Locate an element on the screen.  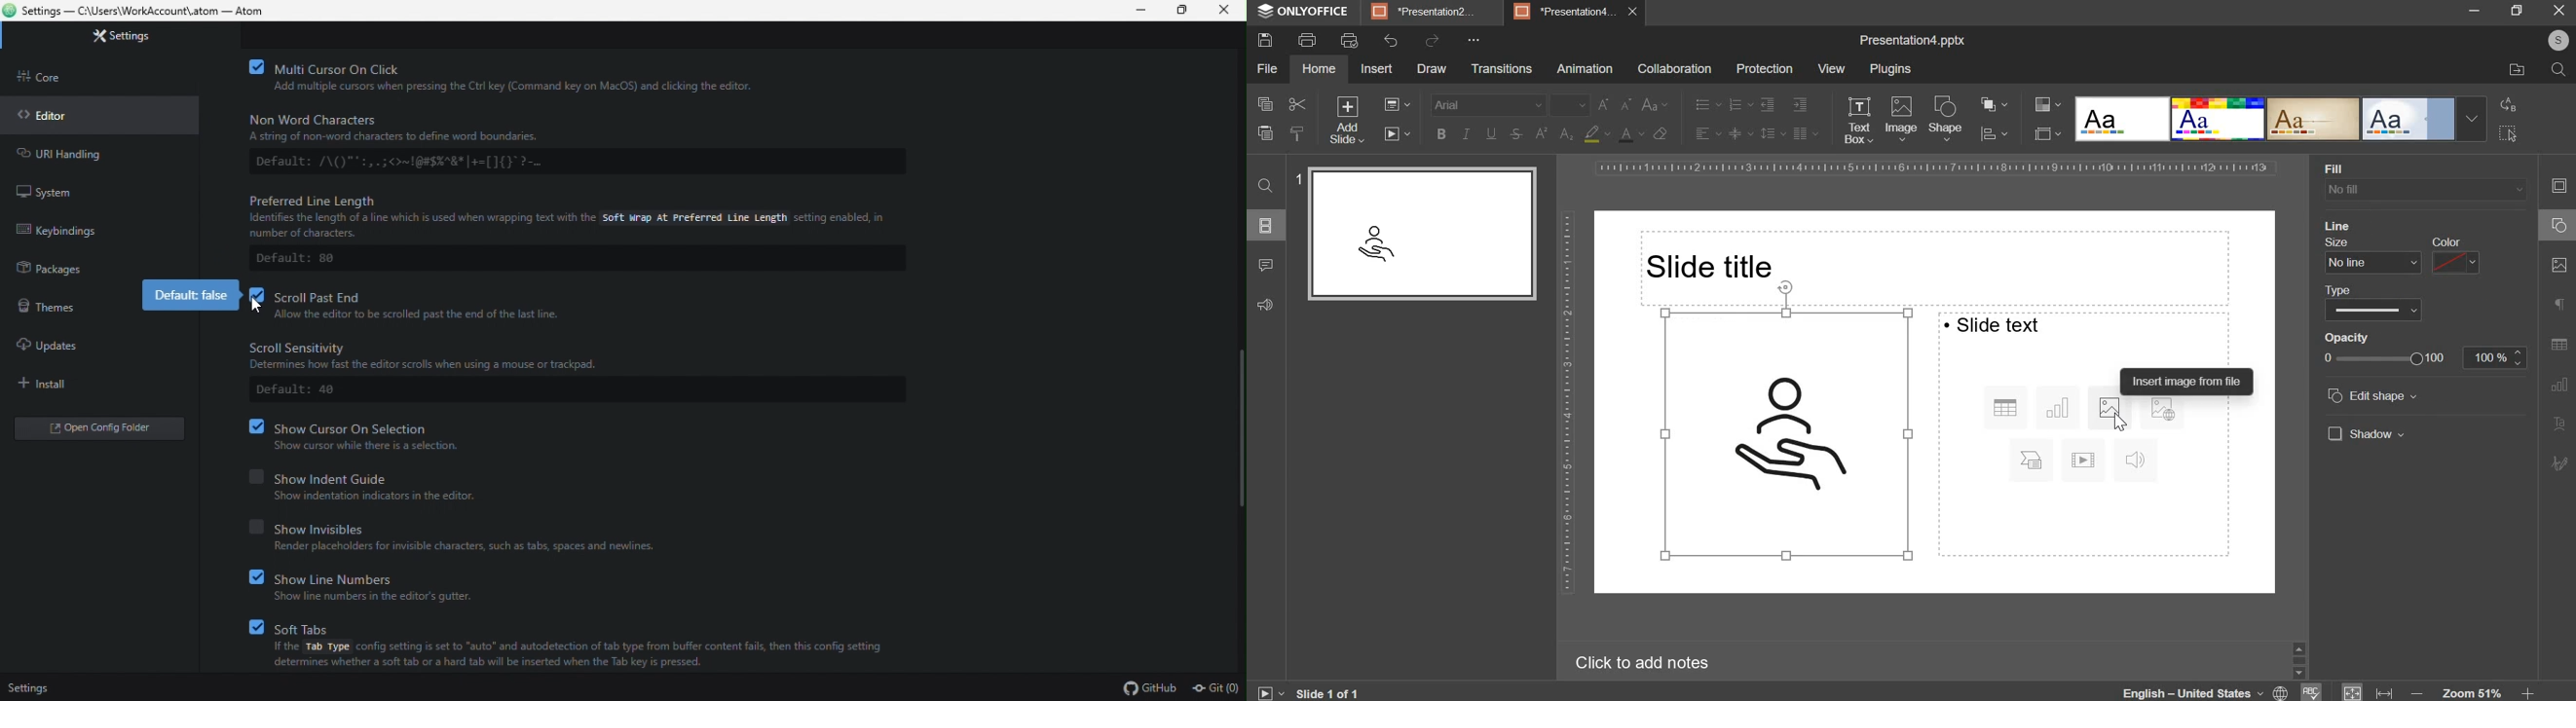
updates is located at coordinates (57, 347).